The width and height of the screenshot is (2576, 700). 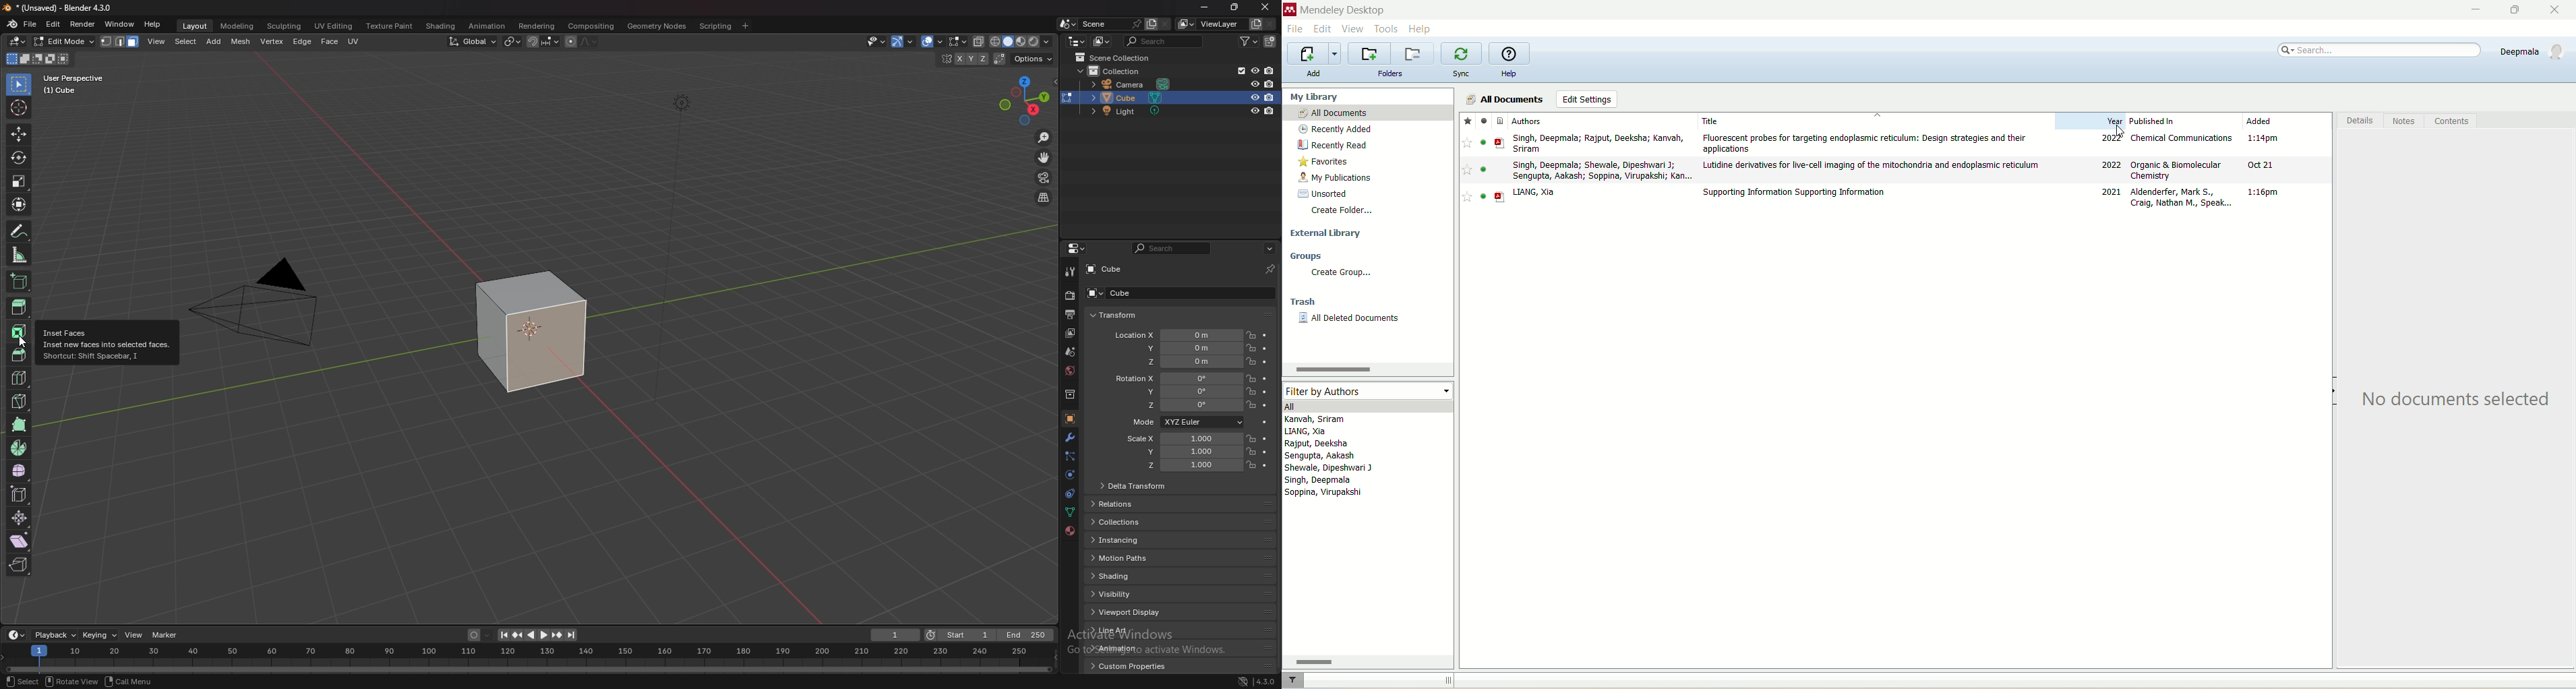 What do you see at coordinates (1269, 71) in the screenshot?
I see `disable in render` at bounding box center [1269, 71].